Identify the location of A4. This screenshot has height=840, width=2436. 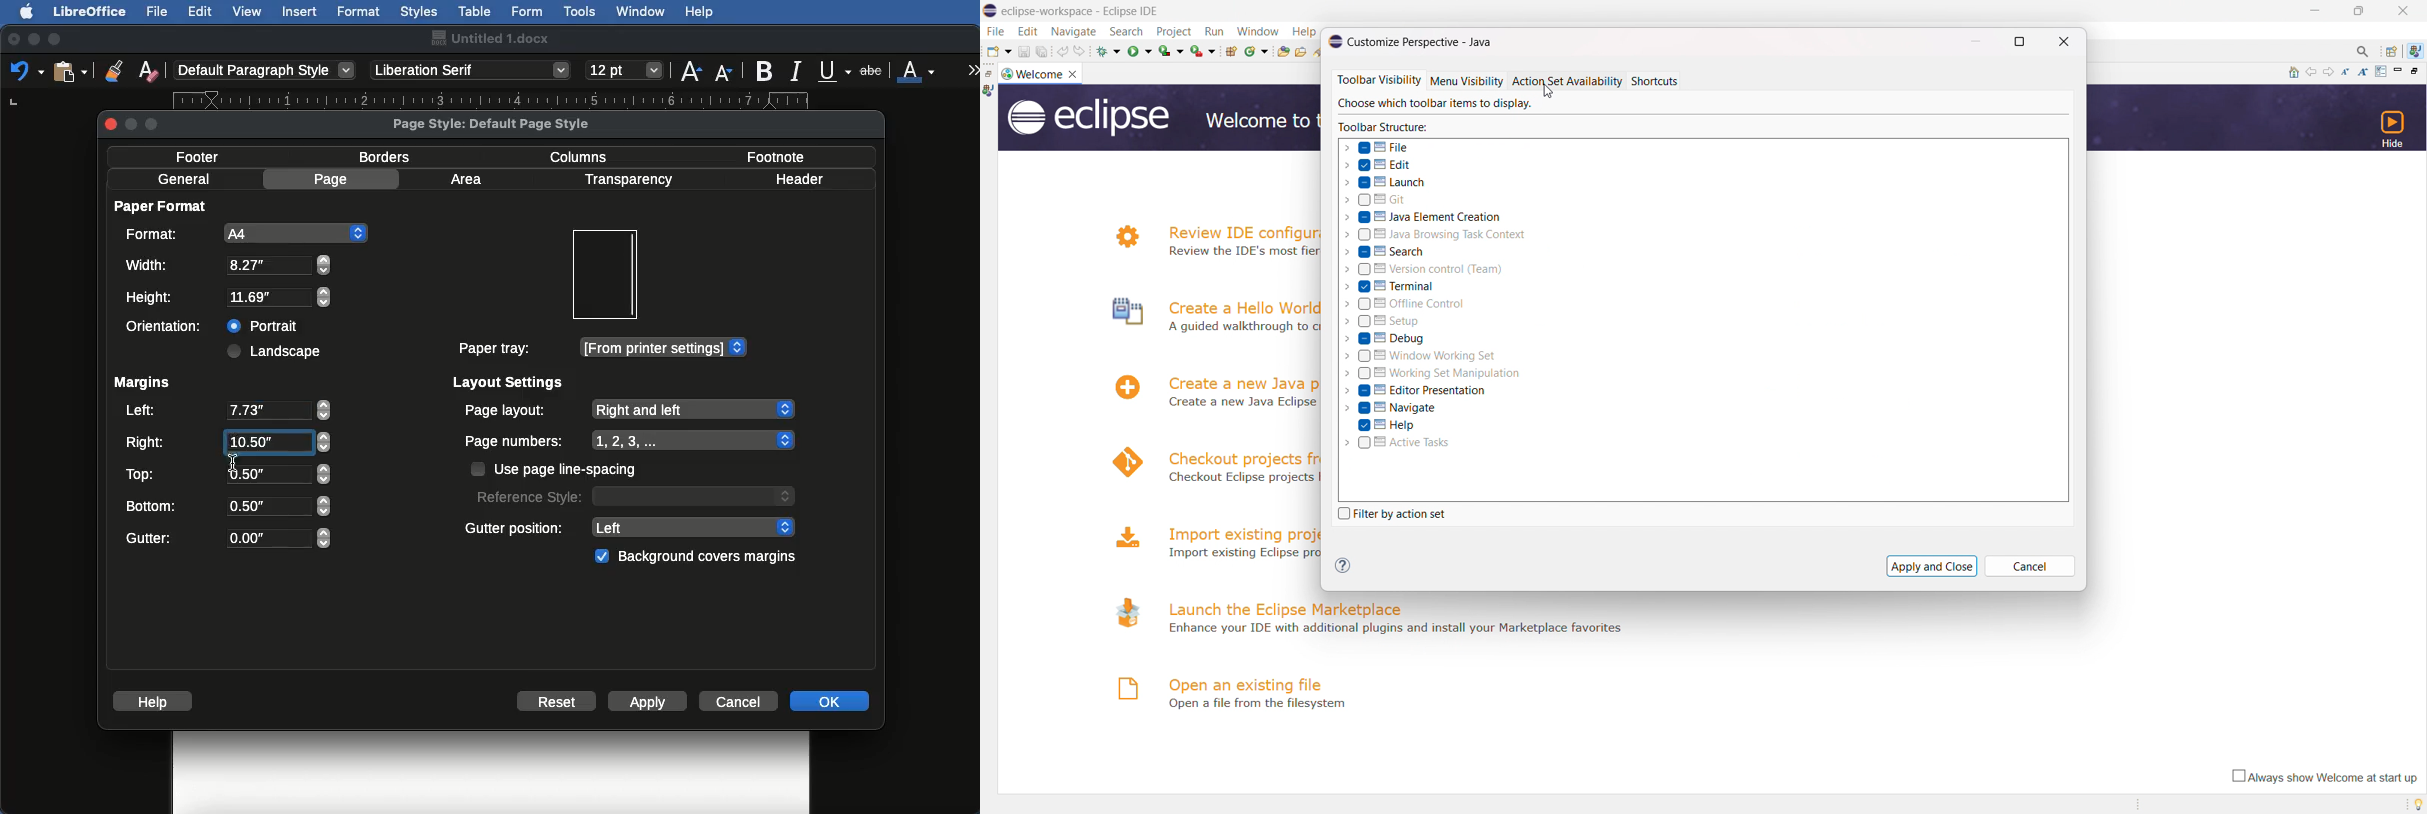
(243, 233).